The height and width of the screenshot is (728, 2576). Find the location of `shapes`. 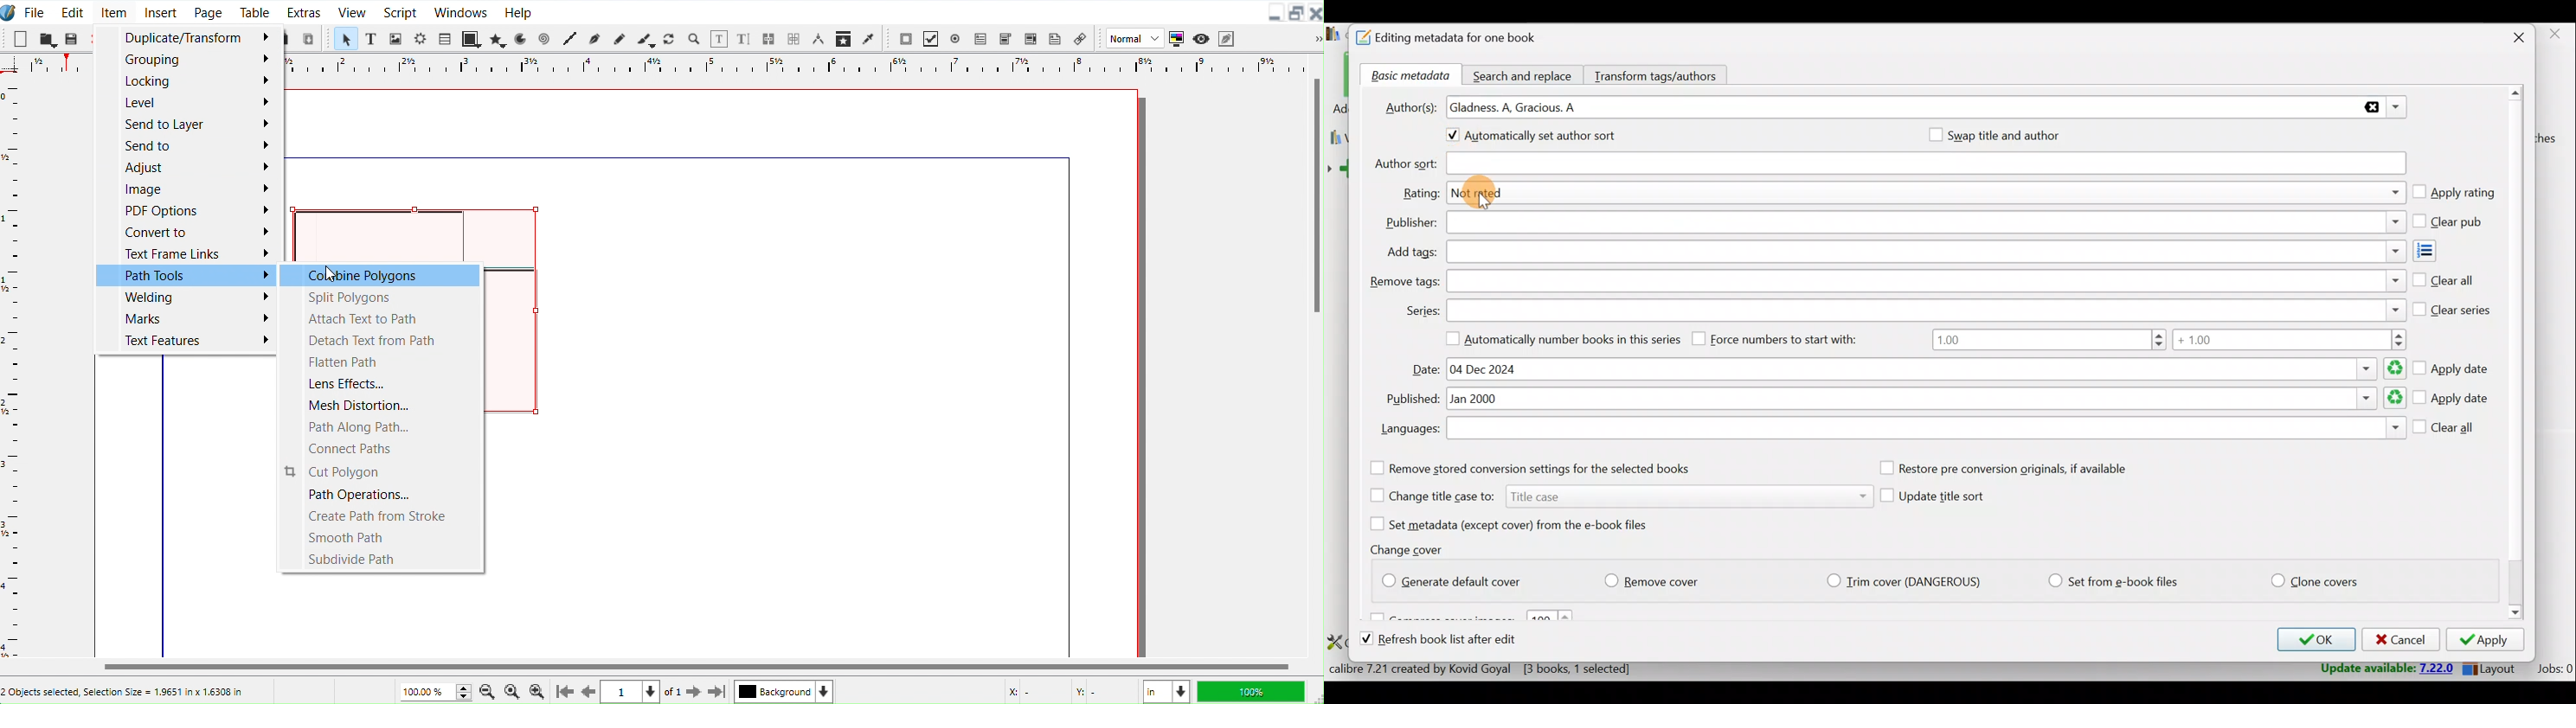

shapes is located at coordinates (516, 340).